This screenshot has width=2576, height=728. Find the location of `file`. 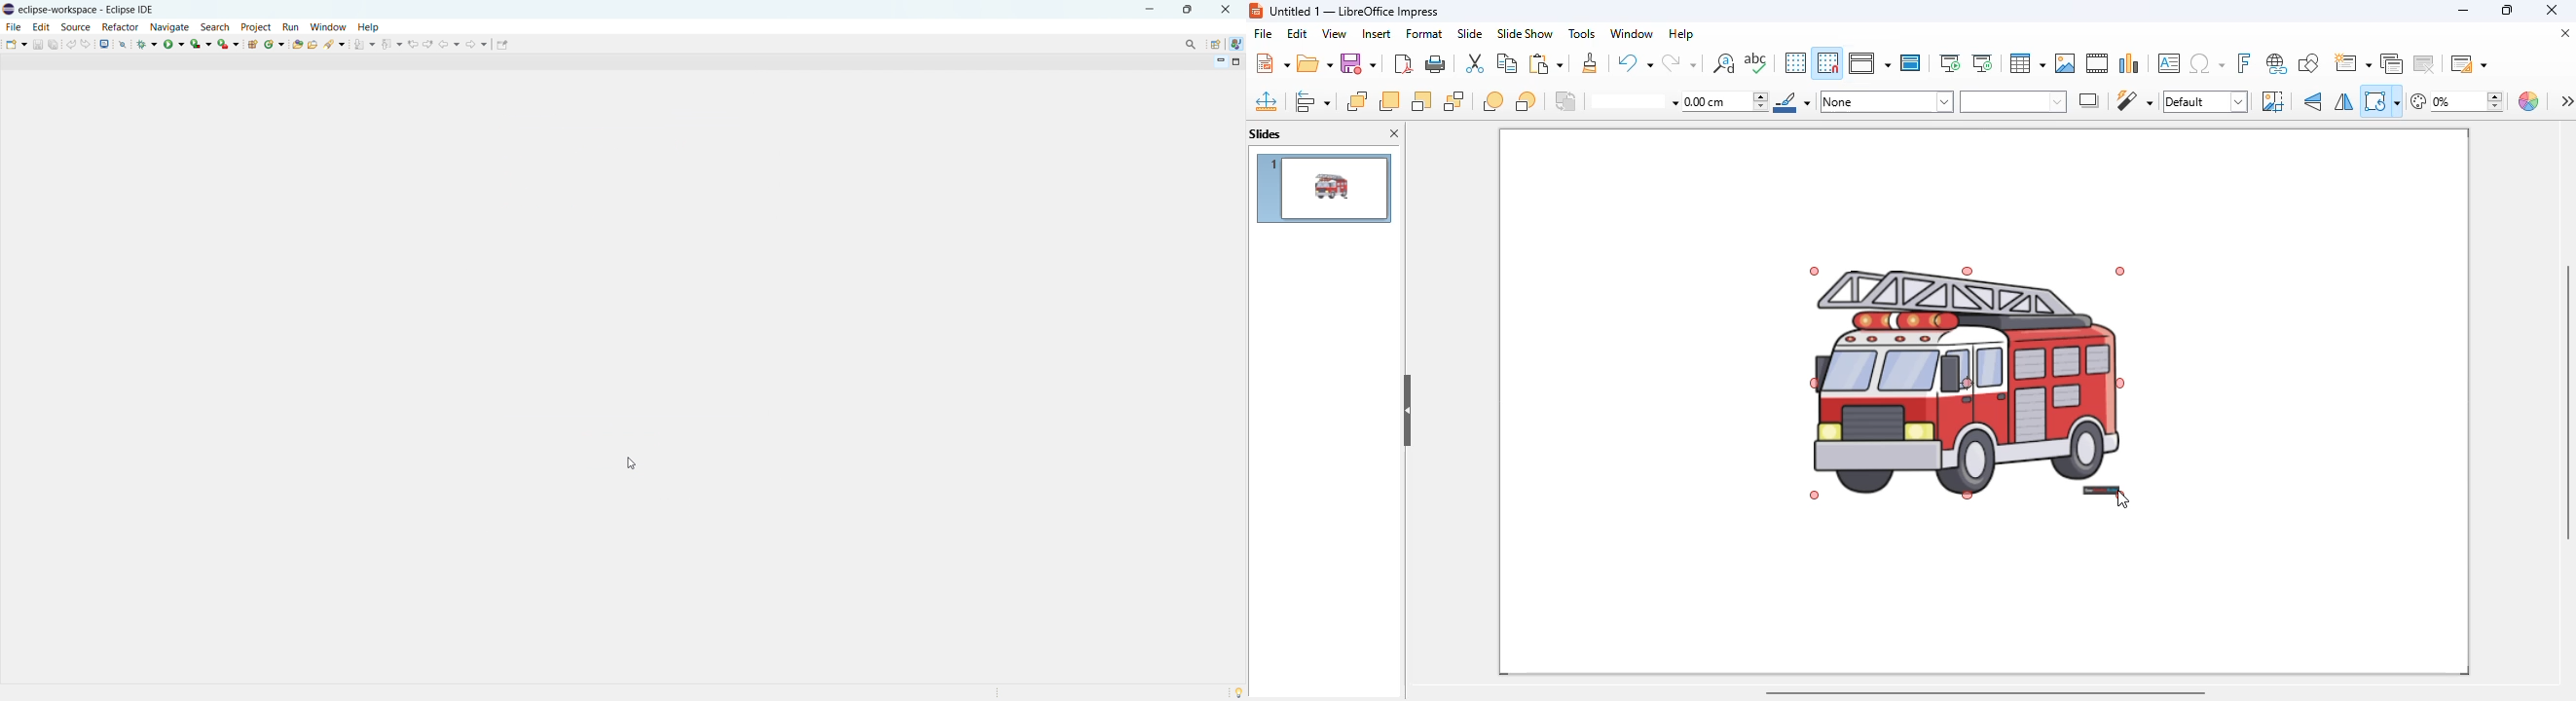

file is located at coordinates (1264, 33).